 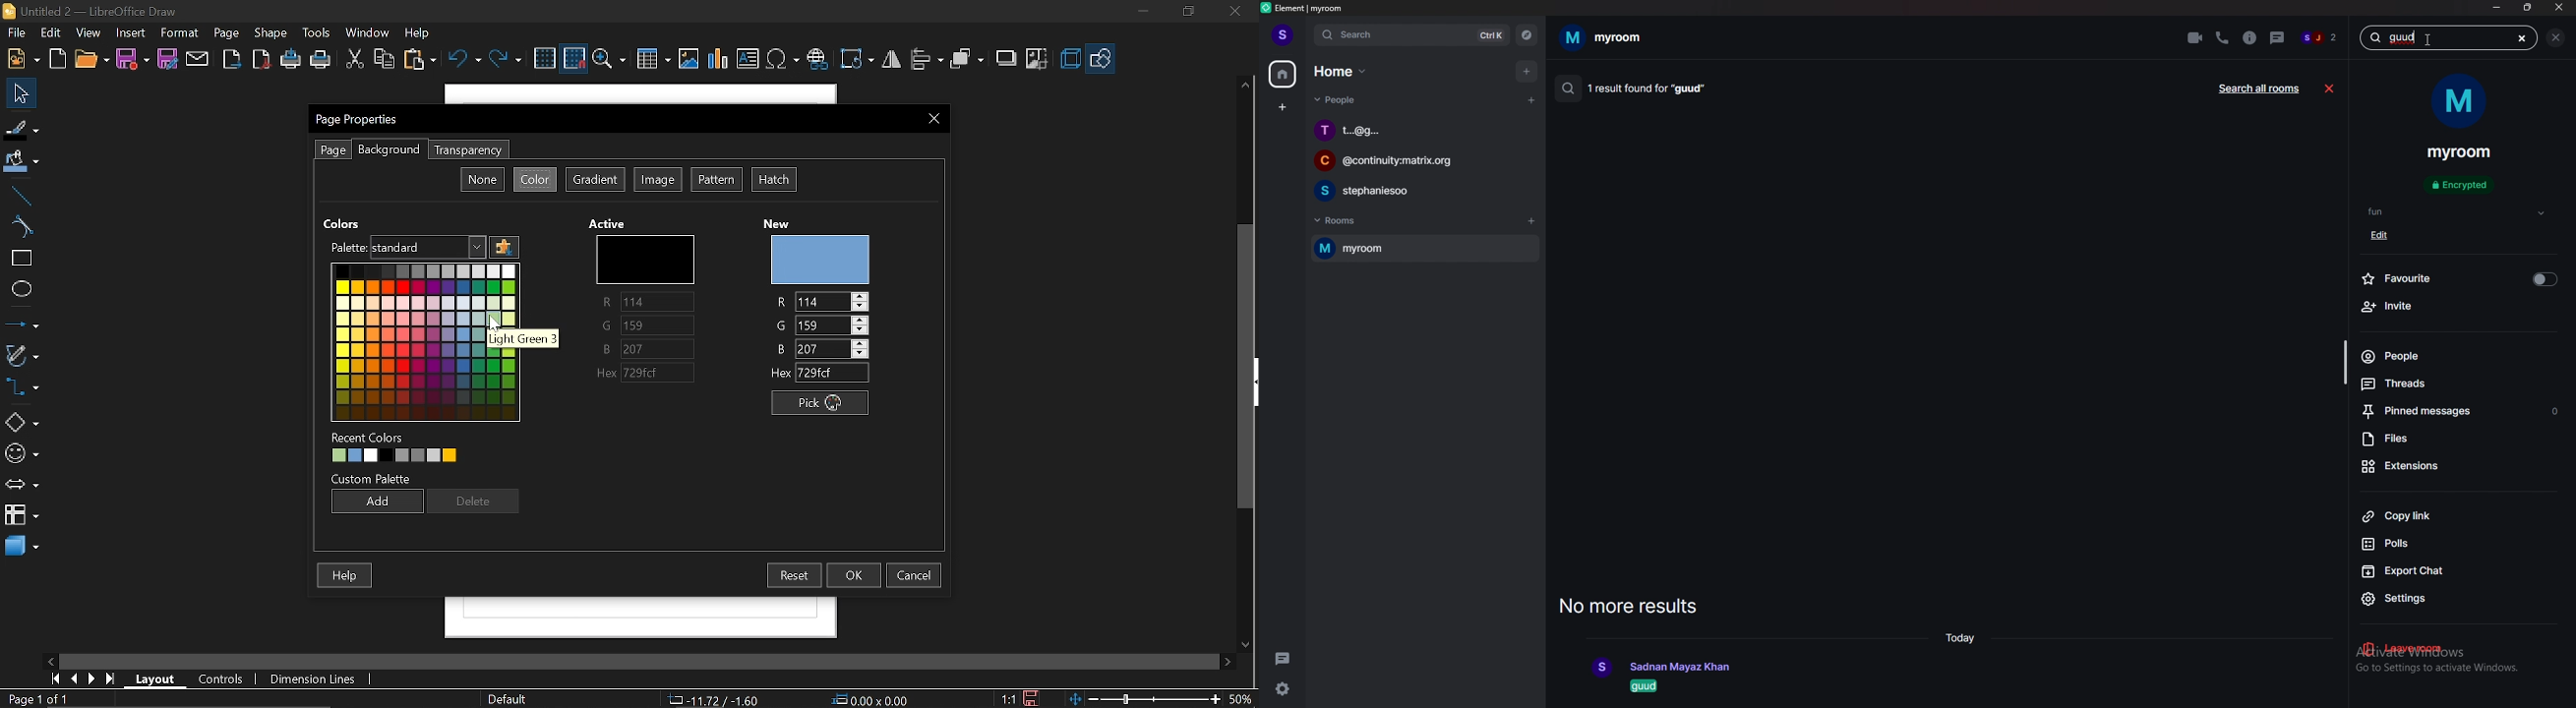 What do you see at coordinates (1532, 99) in the screenshot?
I see `start chat` at bounding box center [1532, 99].